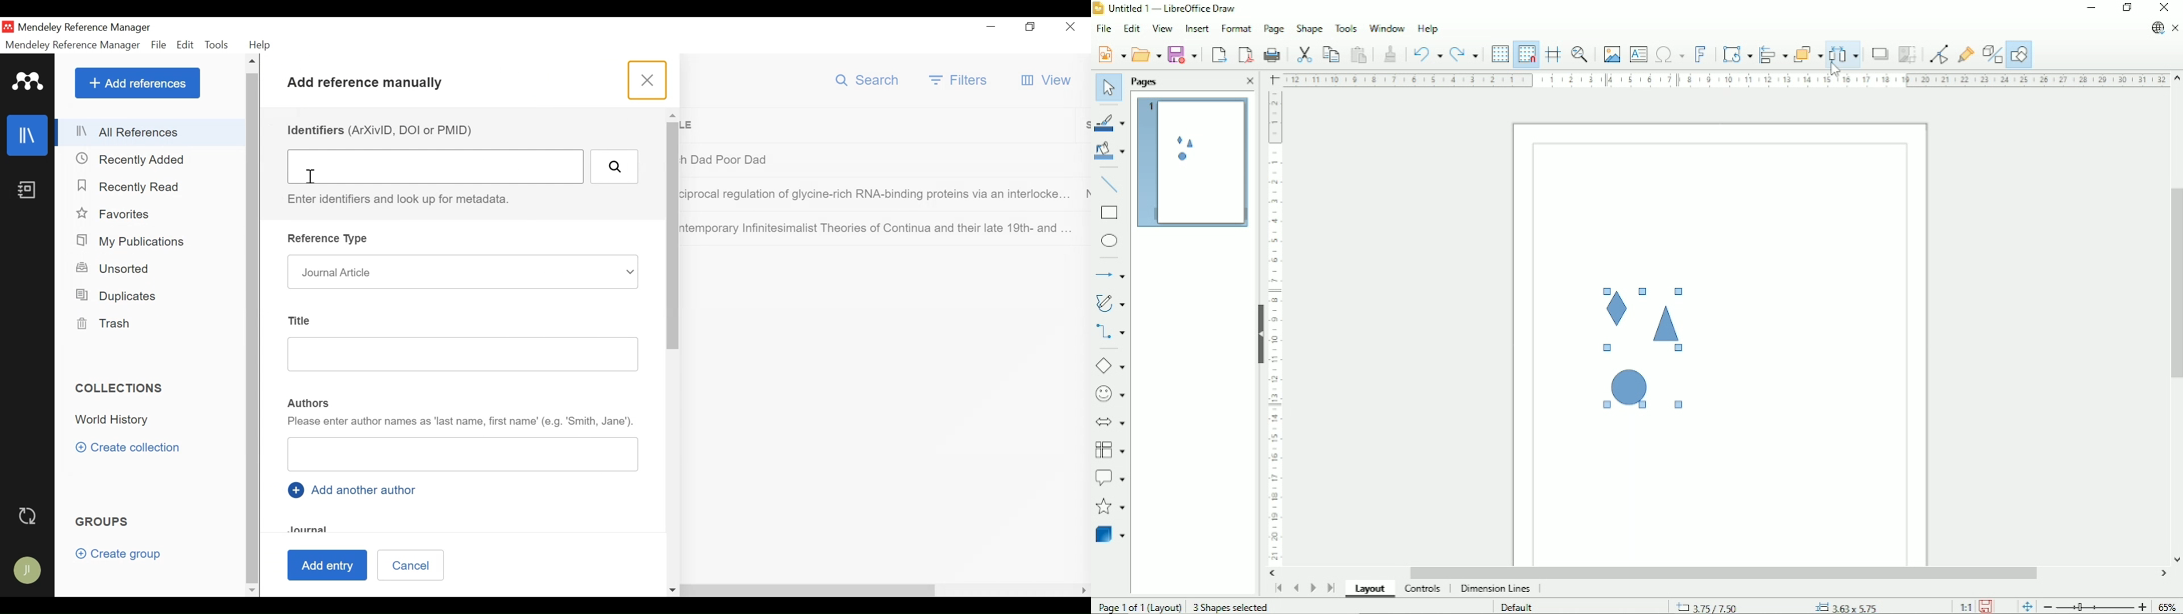 The width and height of the screenshot is (2184, 616). What do you see at coordinates (1700, 54) in the screenshot?
I see `Insert fontwork text` at bounding box center [1700, 54].